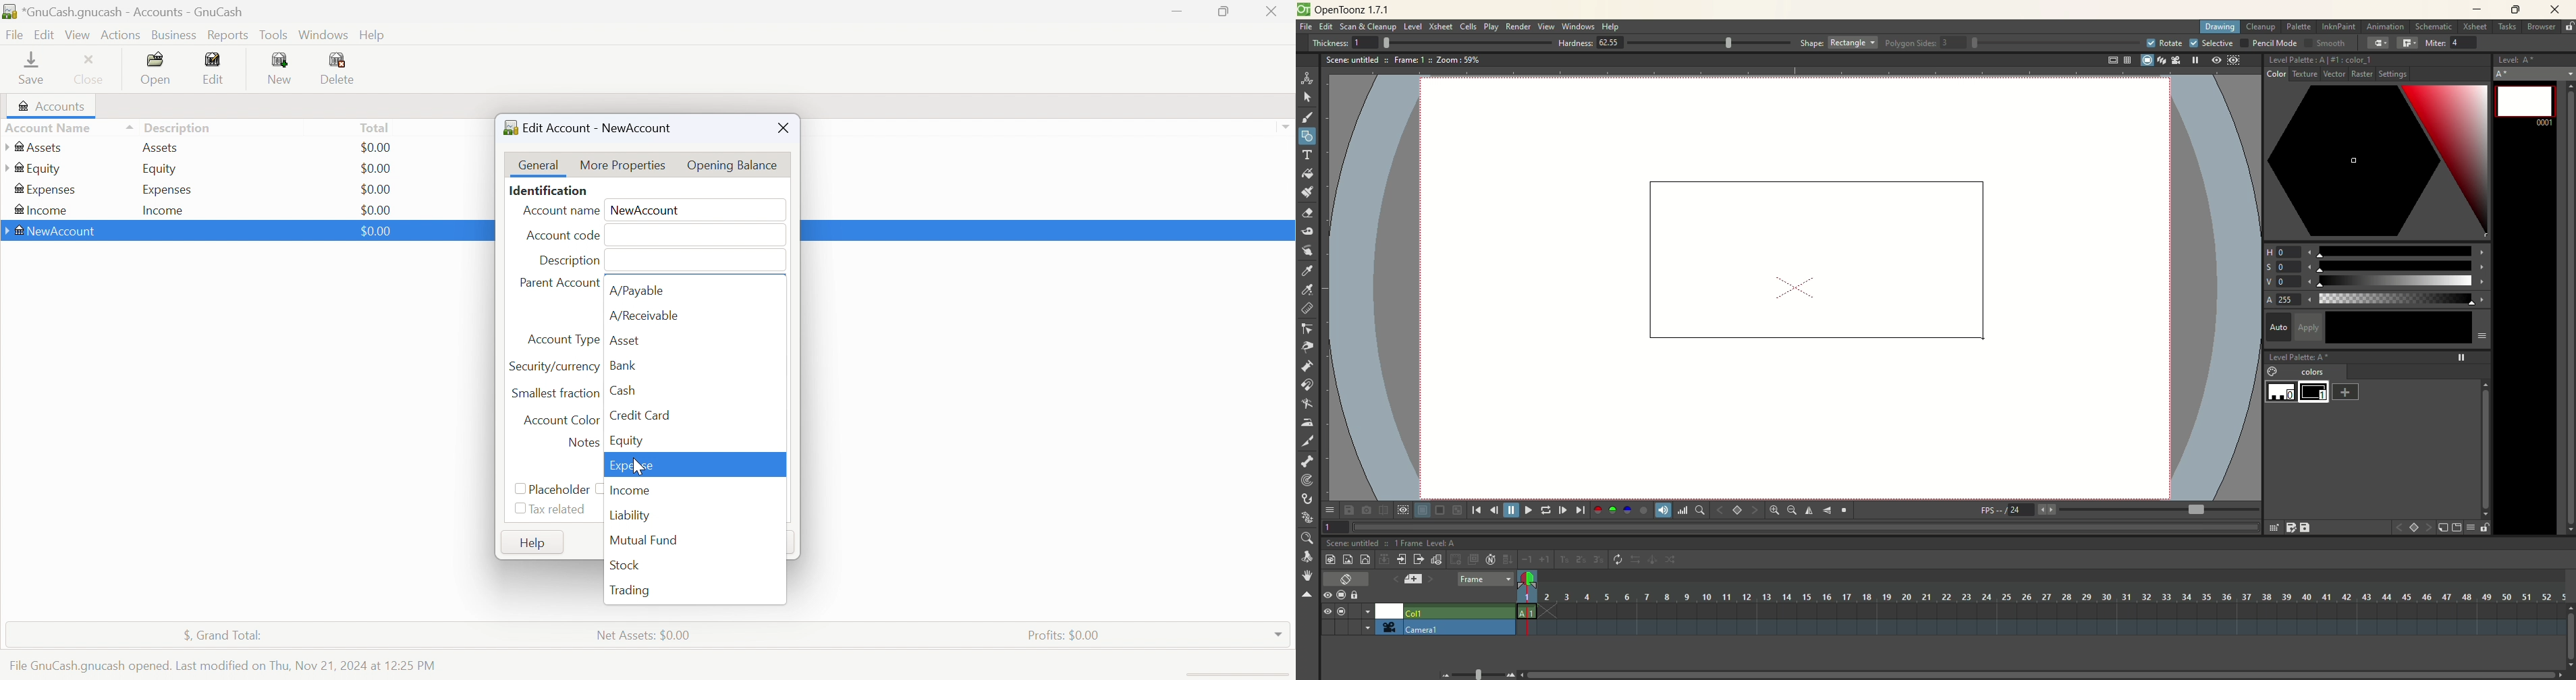 Image resolution: width=2576 pixels, height=700 pixels. What do you see at coordinates (623, 164) in the screenshot?
I see `More Properties` at bounding box center [623, 164].